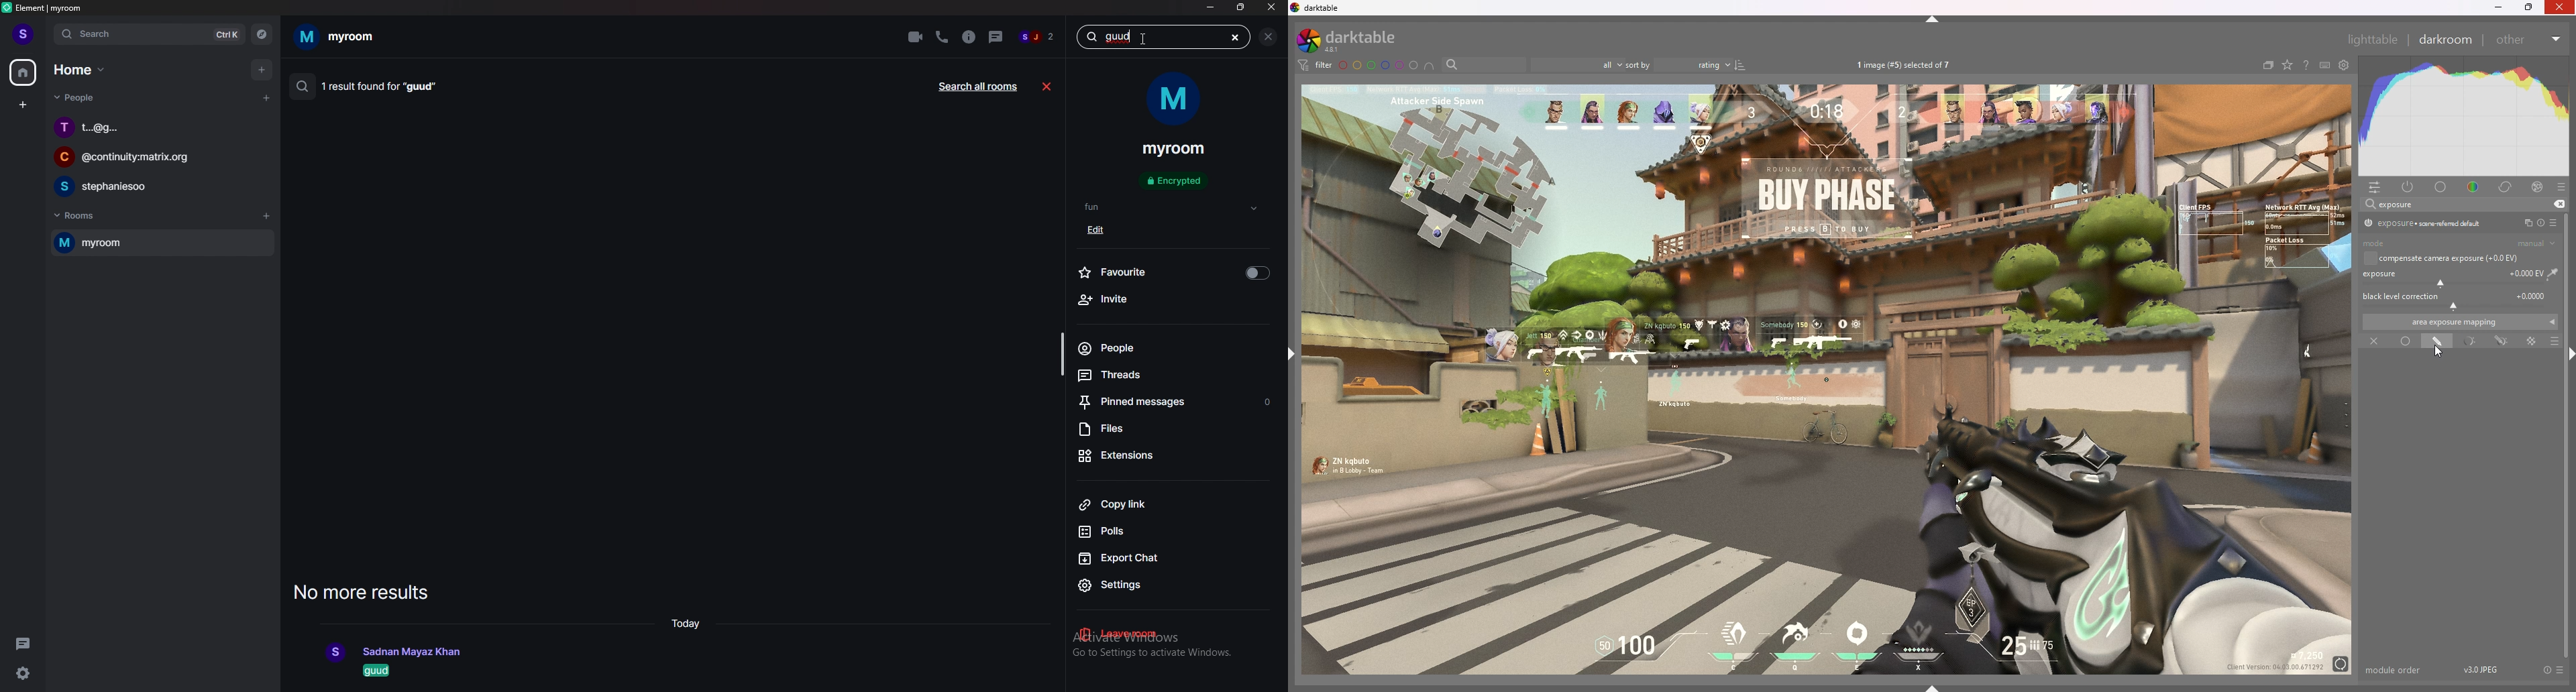  I want to click on close, so click(1046, 88).